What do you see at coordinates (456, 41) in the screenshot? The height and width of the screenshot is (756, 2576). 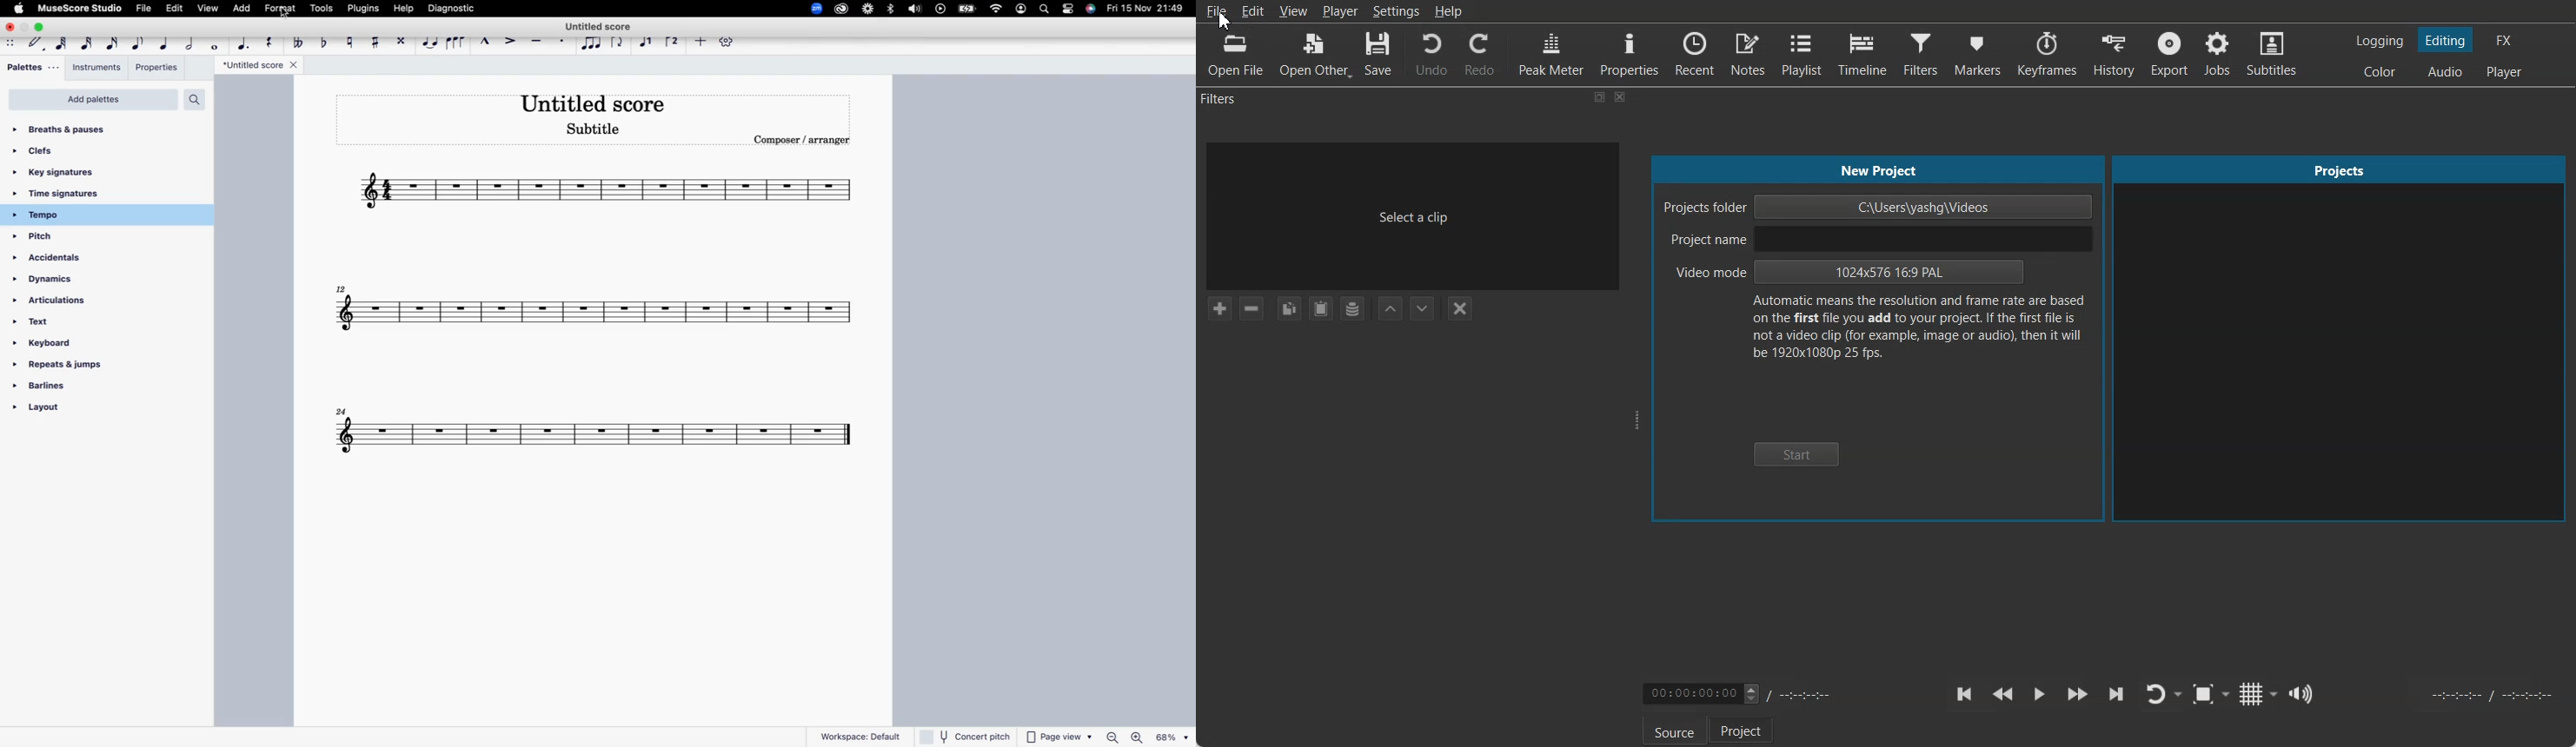 I see `slur` at bounding box center [456, 41].